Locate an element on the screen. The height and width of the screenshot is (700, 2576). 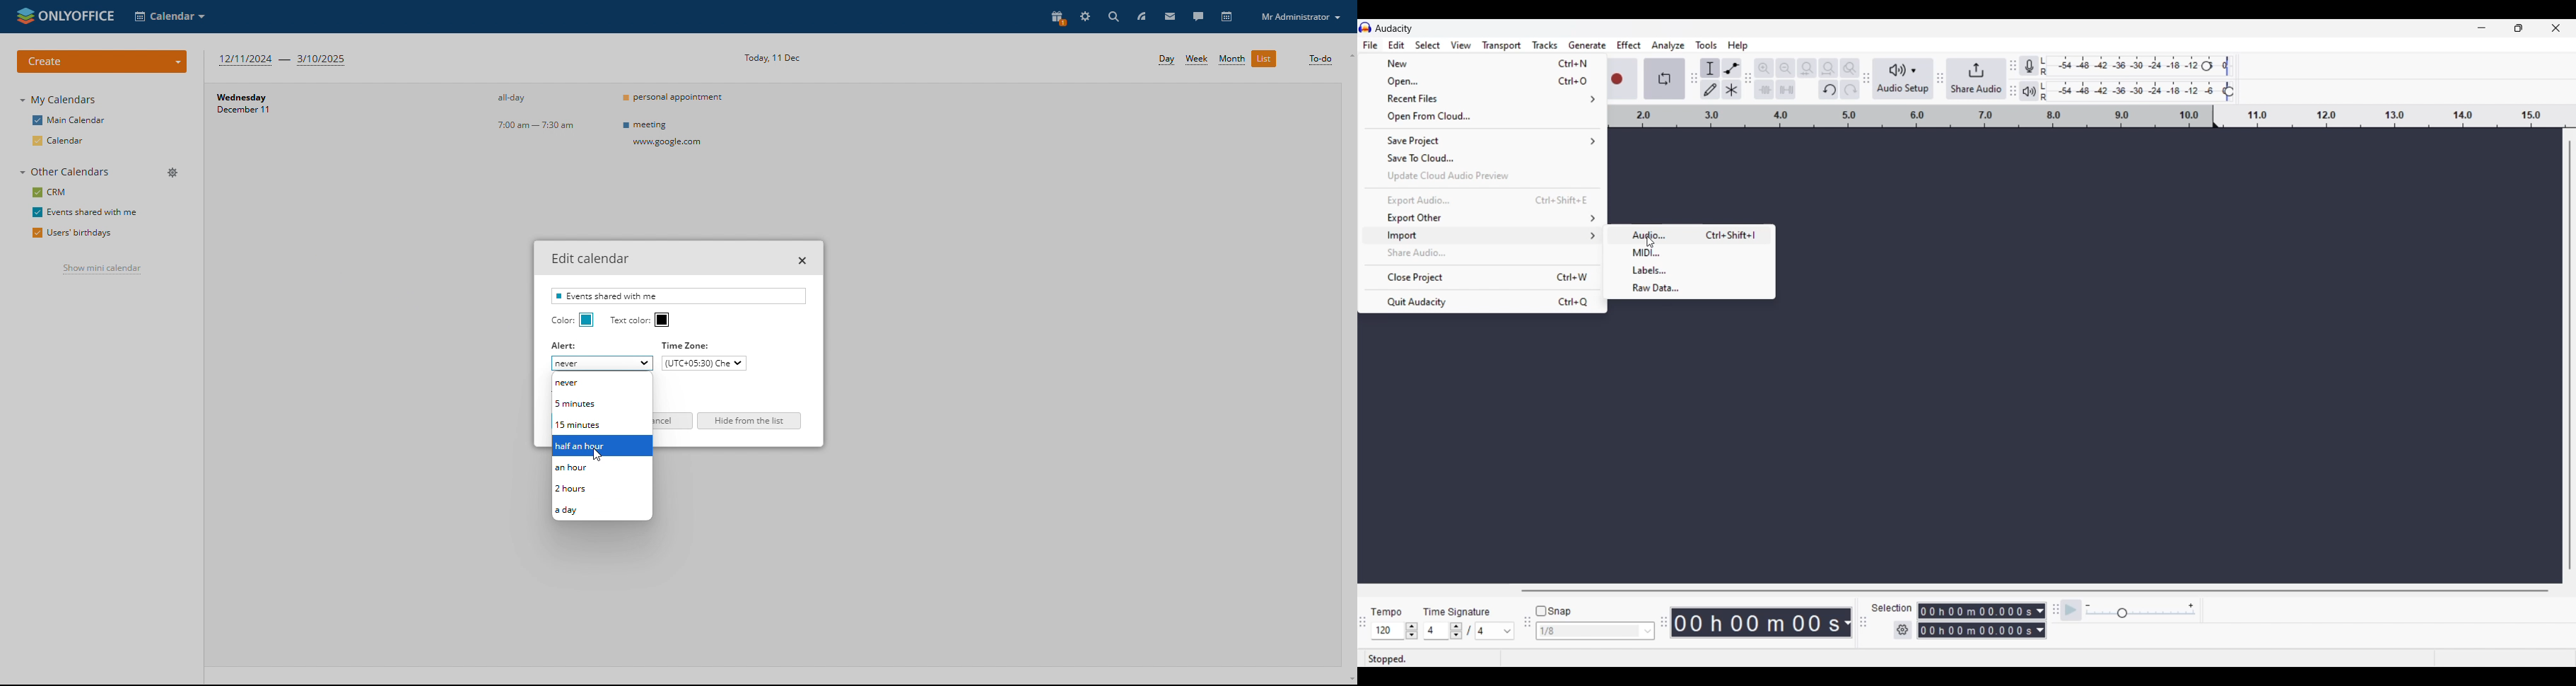
Snap toggle is located at coordinates (1553, 612).